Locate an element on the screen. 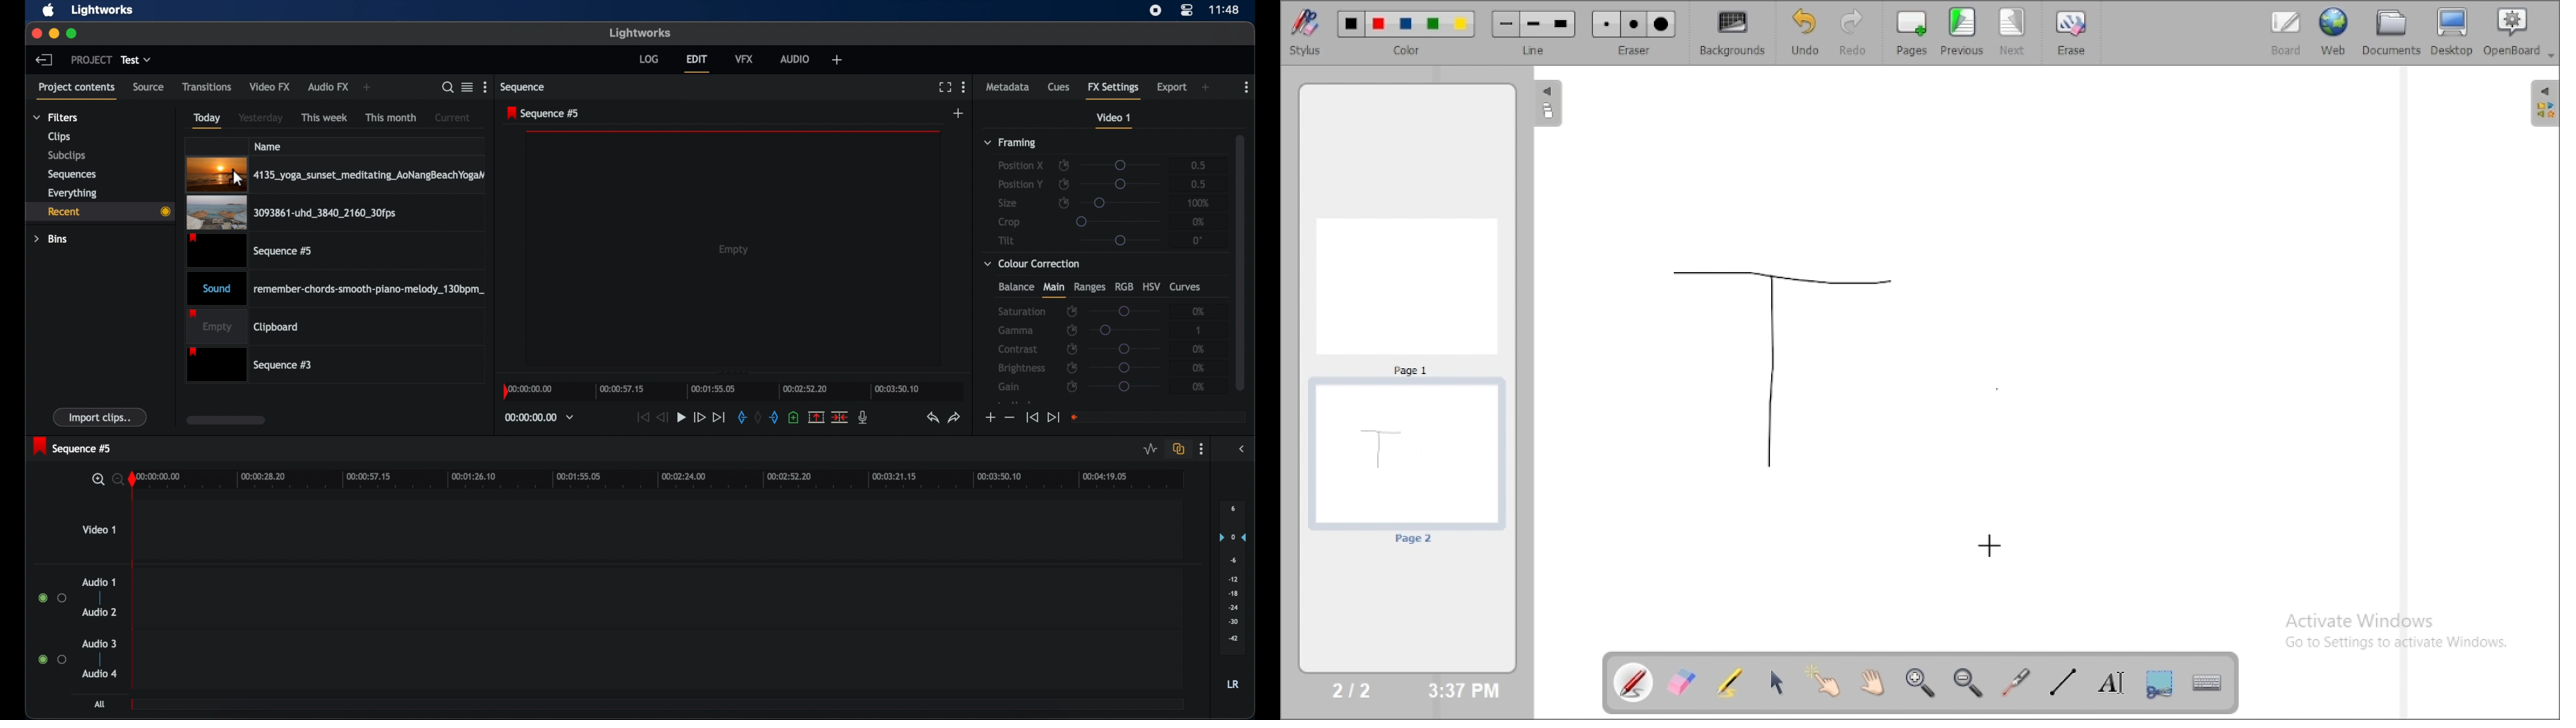 The height and width of the screenshot is (728, 2576). video clip is located at coordinates (335, 174).